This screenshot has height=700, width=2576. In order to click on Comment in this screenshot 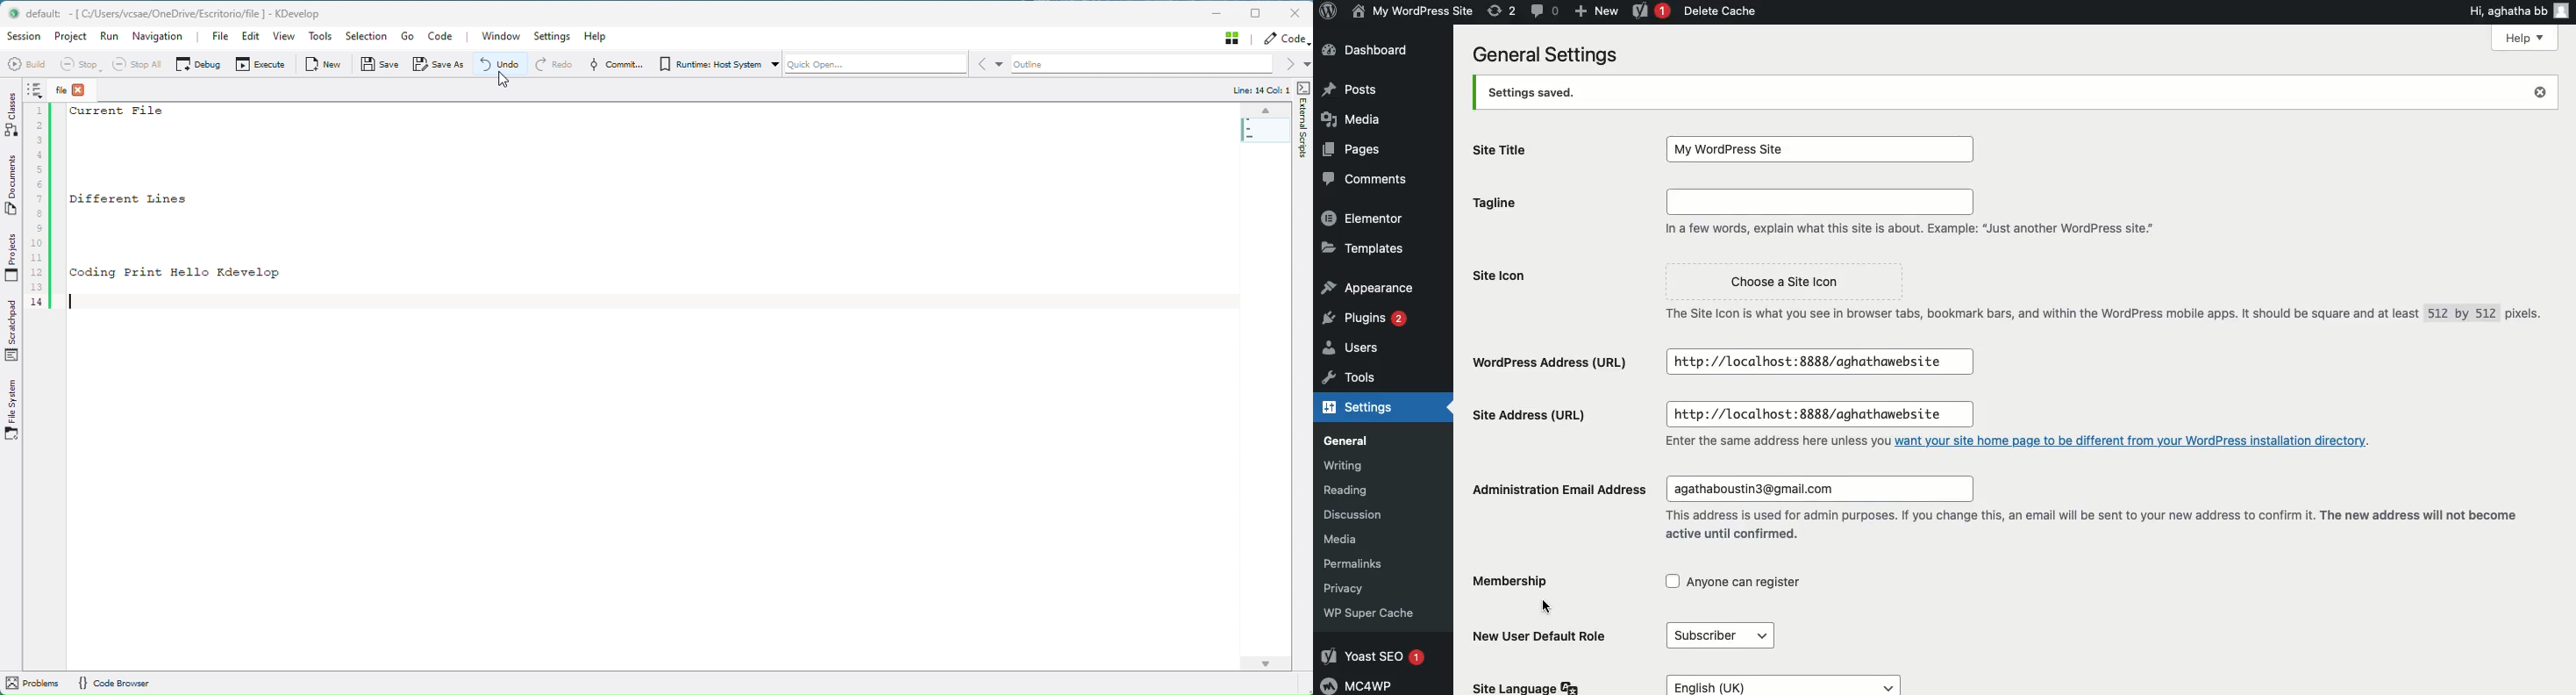, I will do `click(1546, 11)`.